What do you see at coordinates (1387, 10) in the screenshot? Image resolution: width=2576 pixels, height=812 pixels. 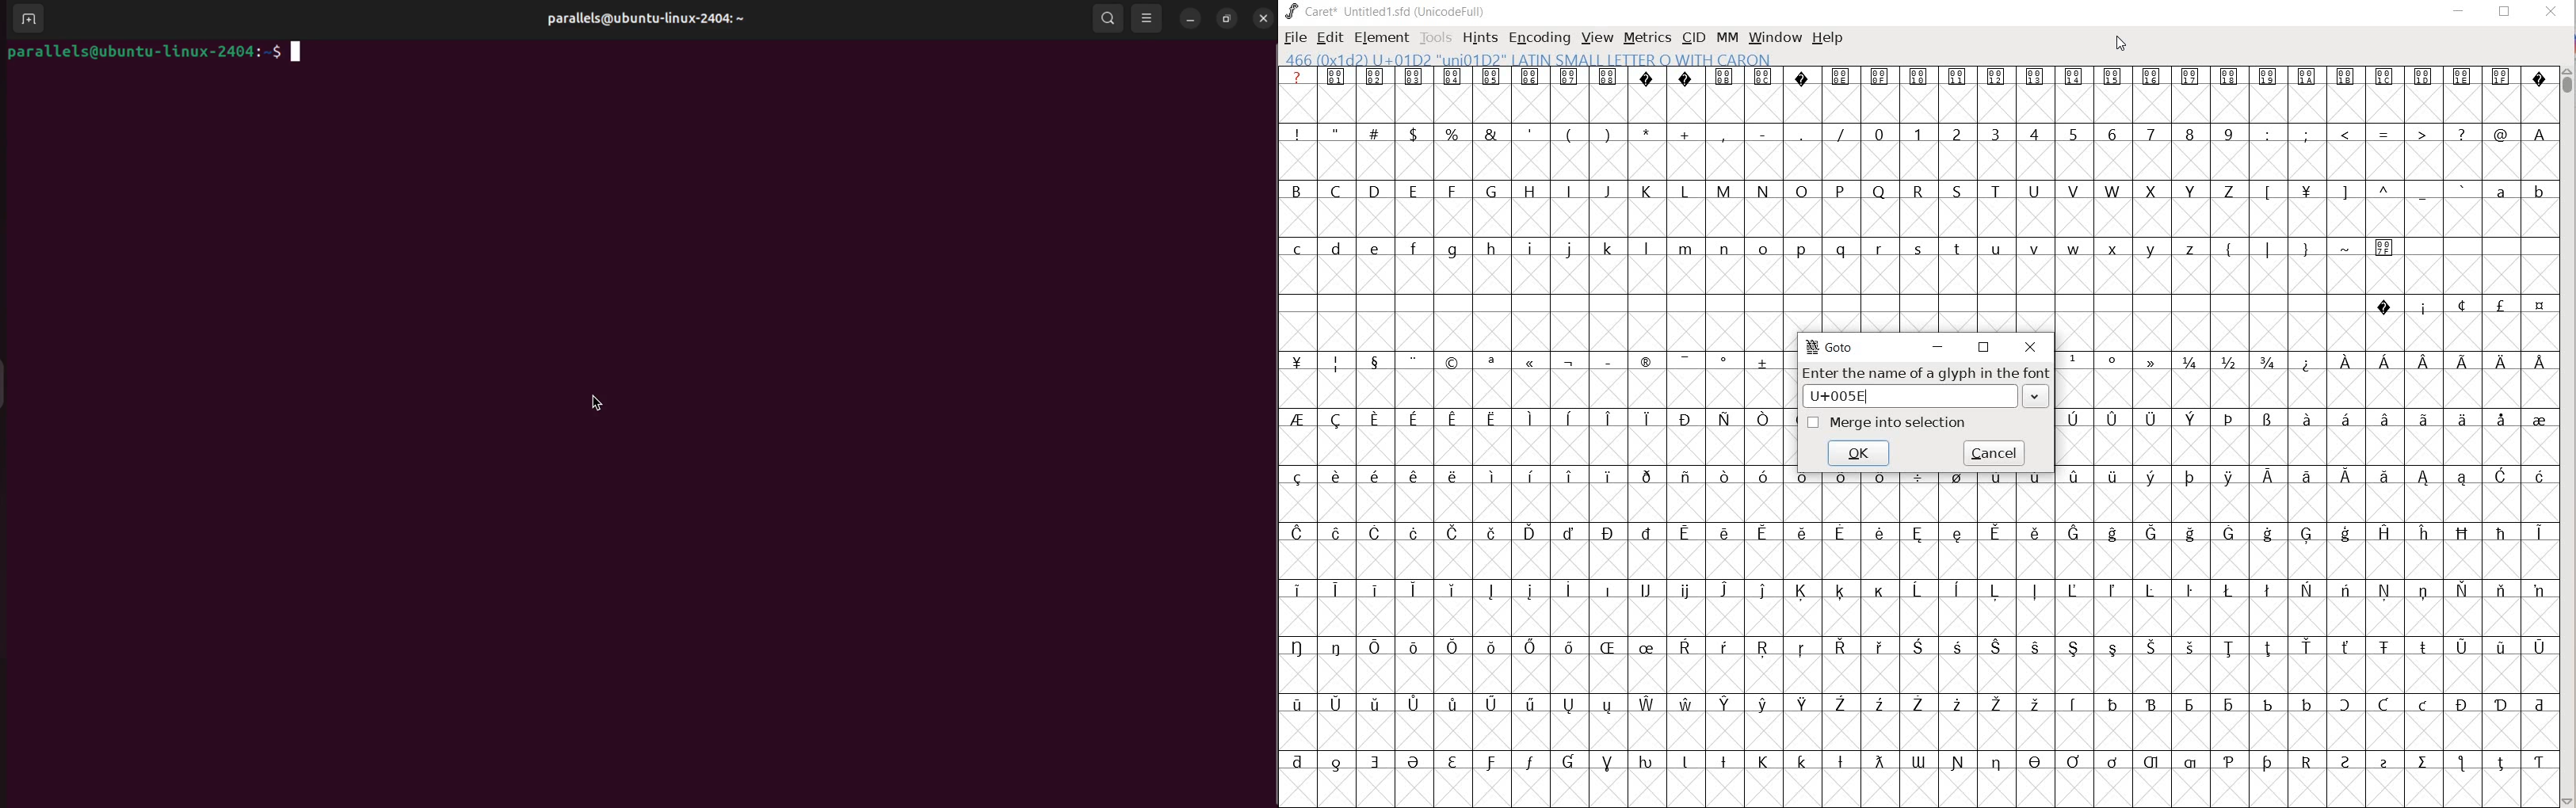 I see `caret* untitled1.sfd (unicodefull)` at bounding box center [1387, 10].